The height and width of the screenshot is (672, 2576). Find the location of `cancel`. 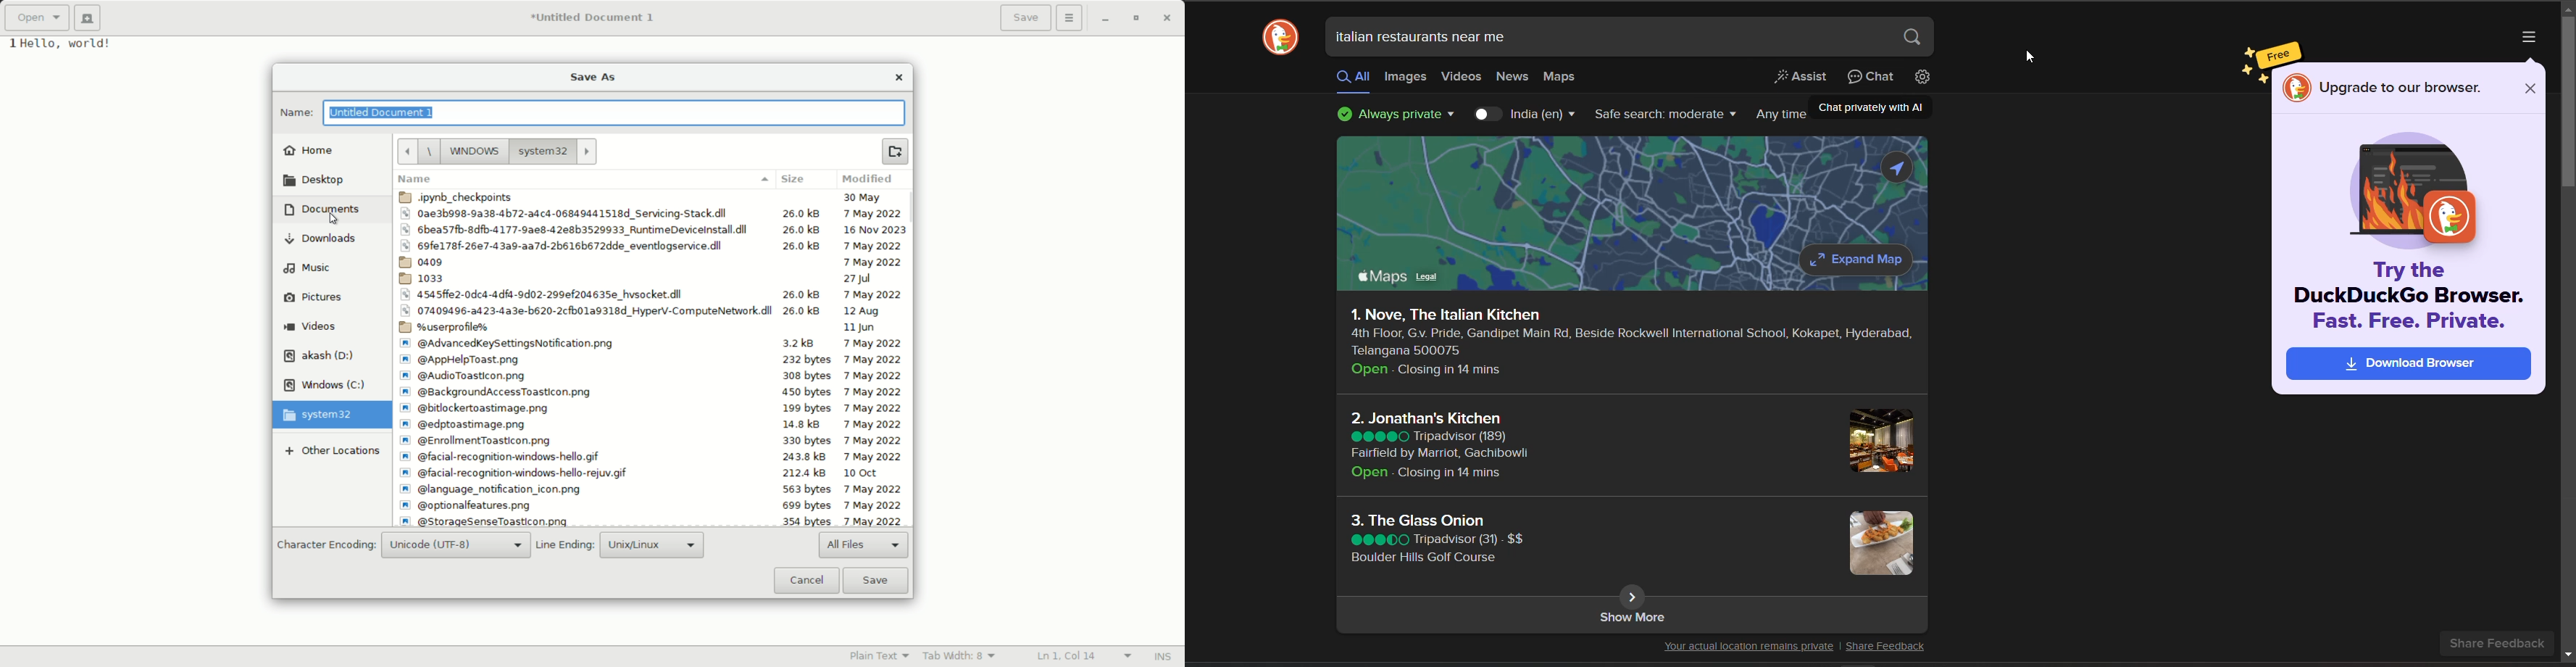

cancel is located at coordinates (806, 581).